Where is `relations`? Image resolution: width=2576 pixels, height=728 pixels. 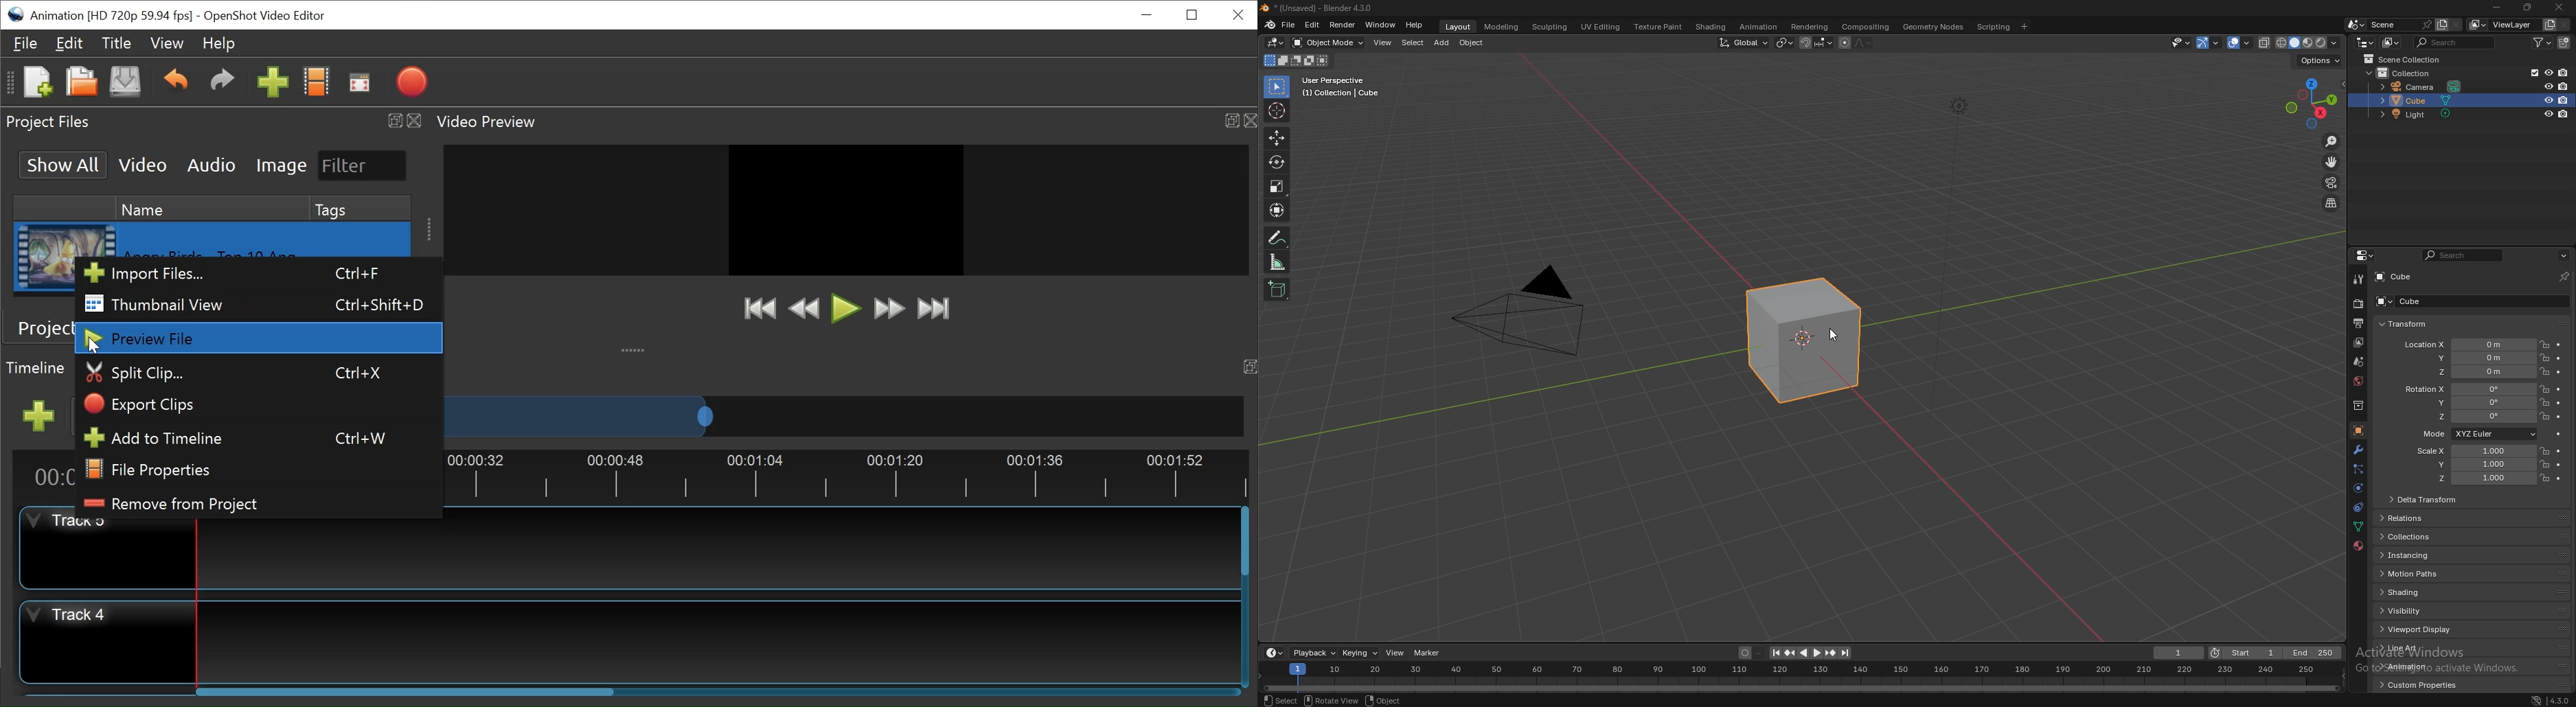
relations is located at coordinates (2426, 518).